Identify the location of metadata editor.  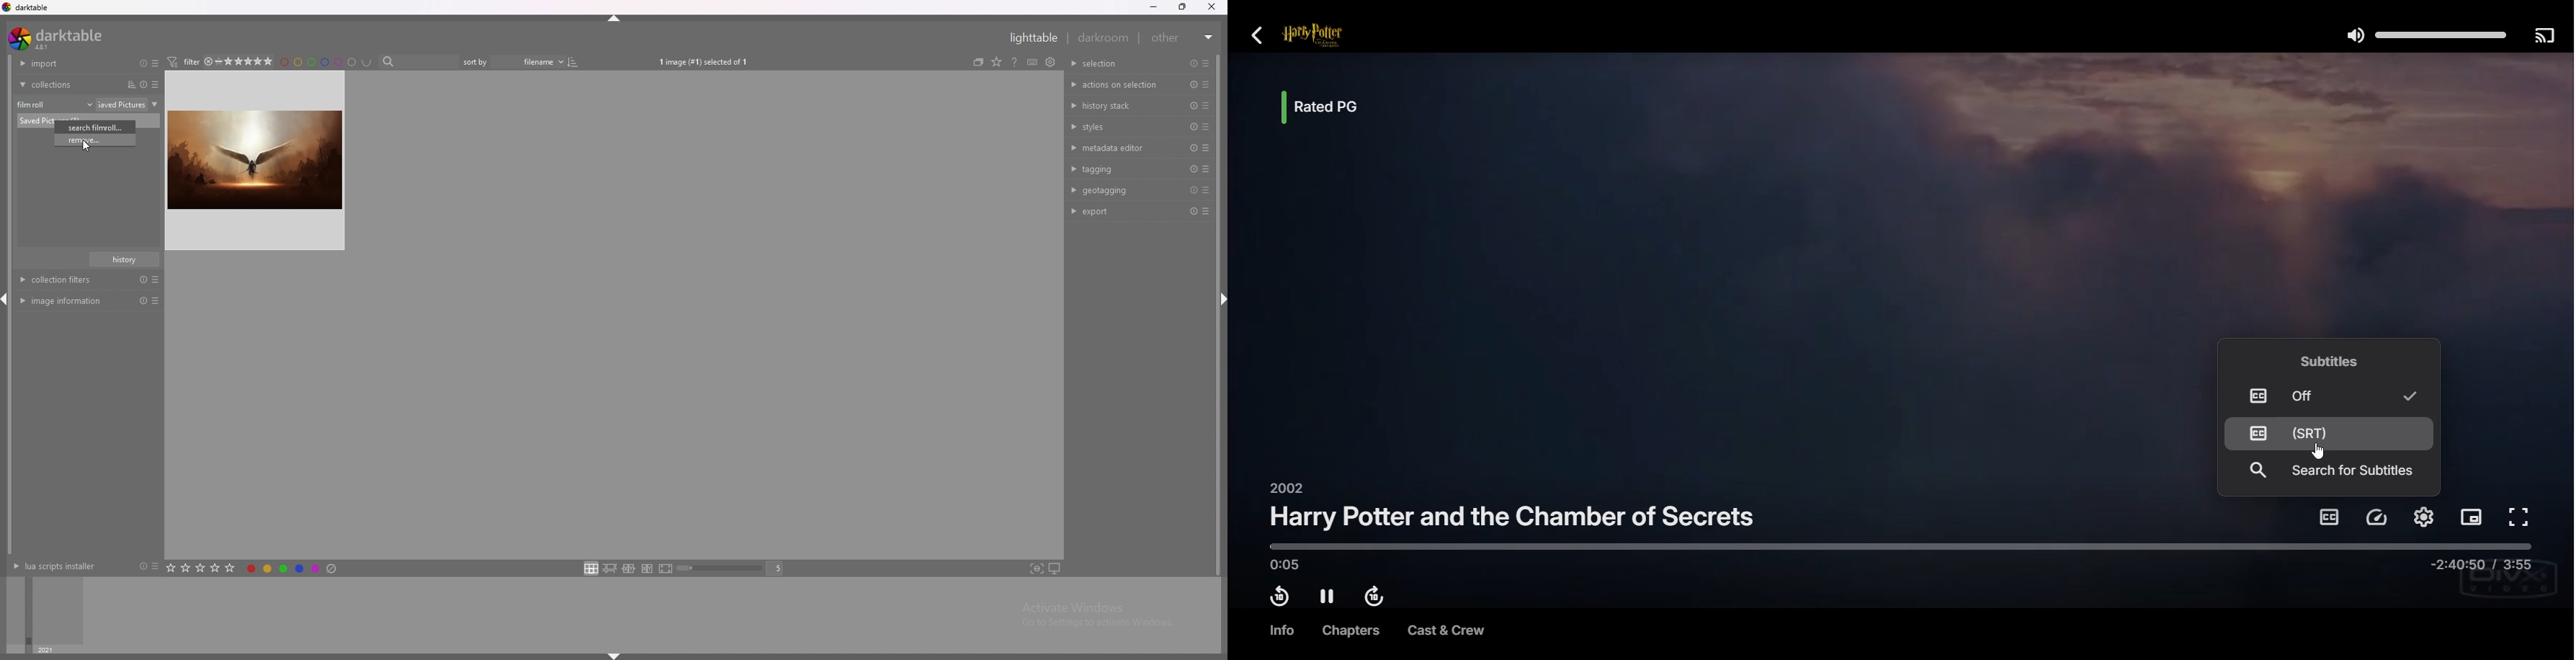
(1118, 148).